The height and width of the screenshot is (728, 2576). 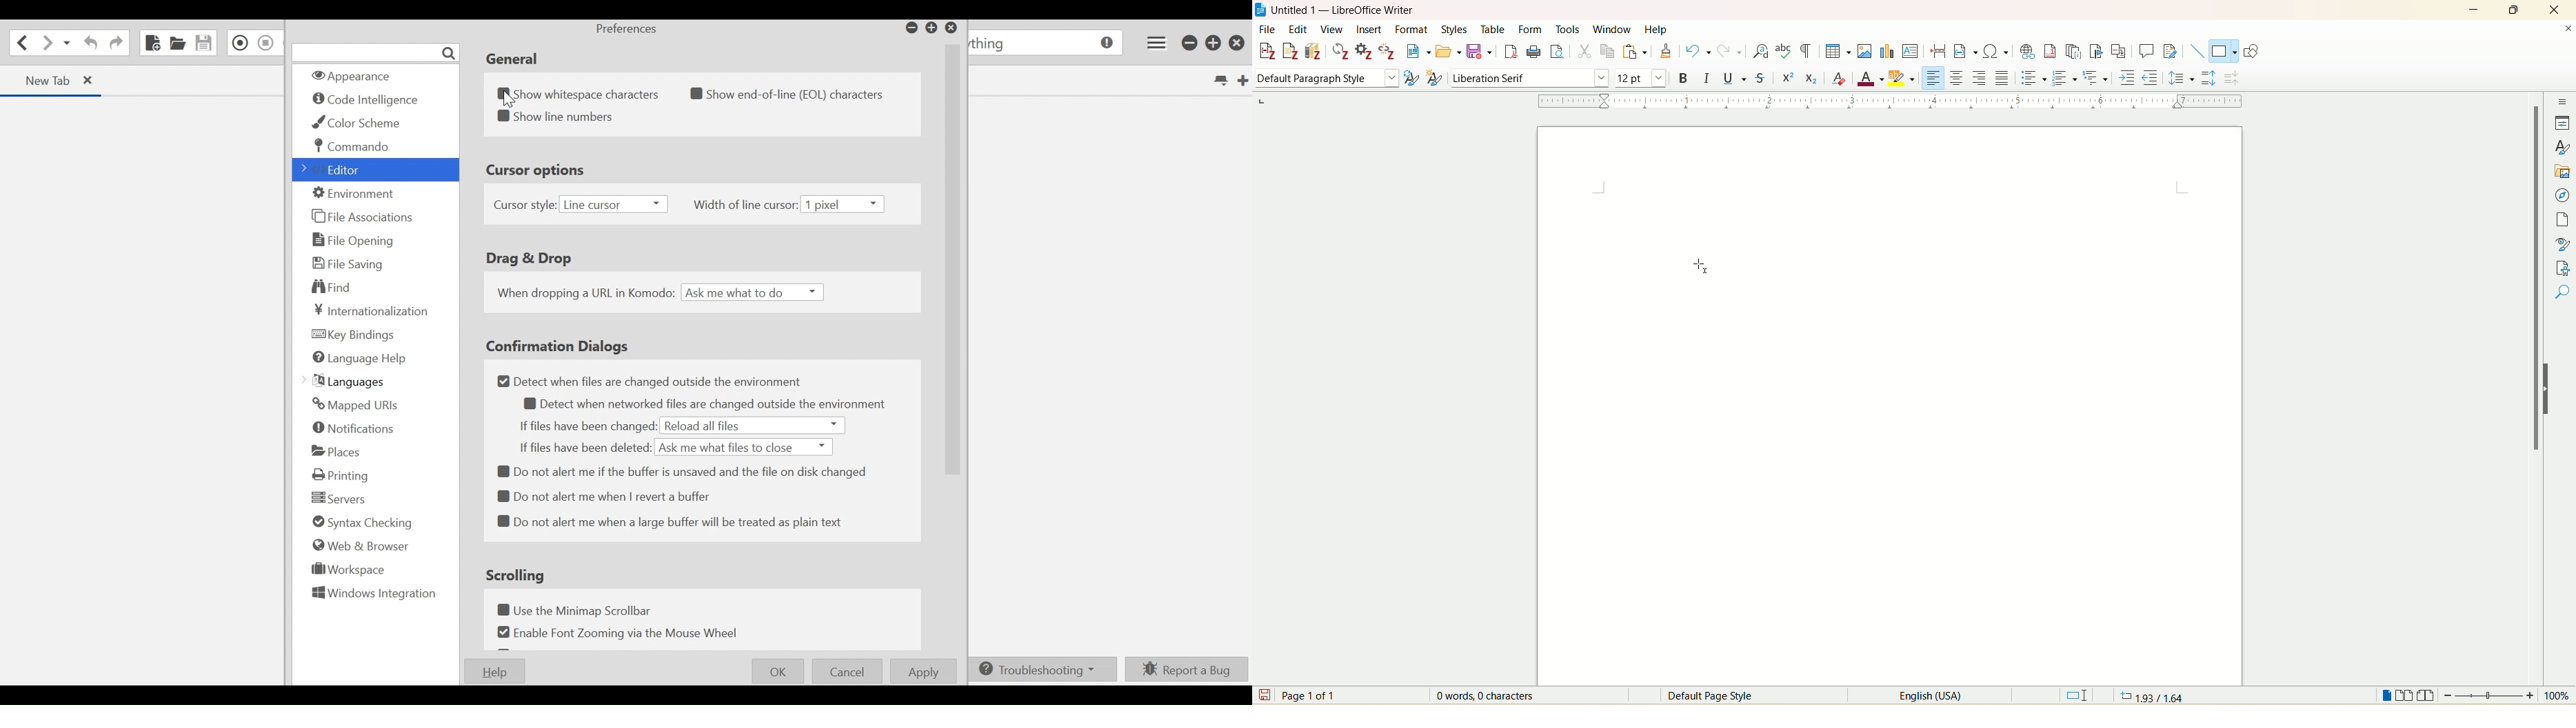 What do you see at coordinates (589, 93) in the screenshot?
I see `(un)select Show whitespace characters` at bounding box center [589, 93].